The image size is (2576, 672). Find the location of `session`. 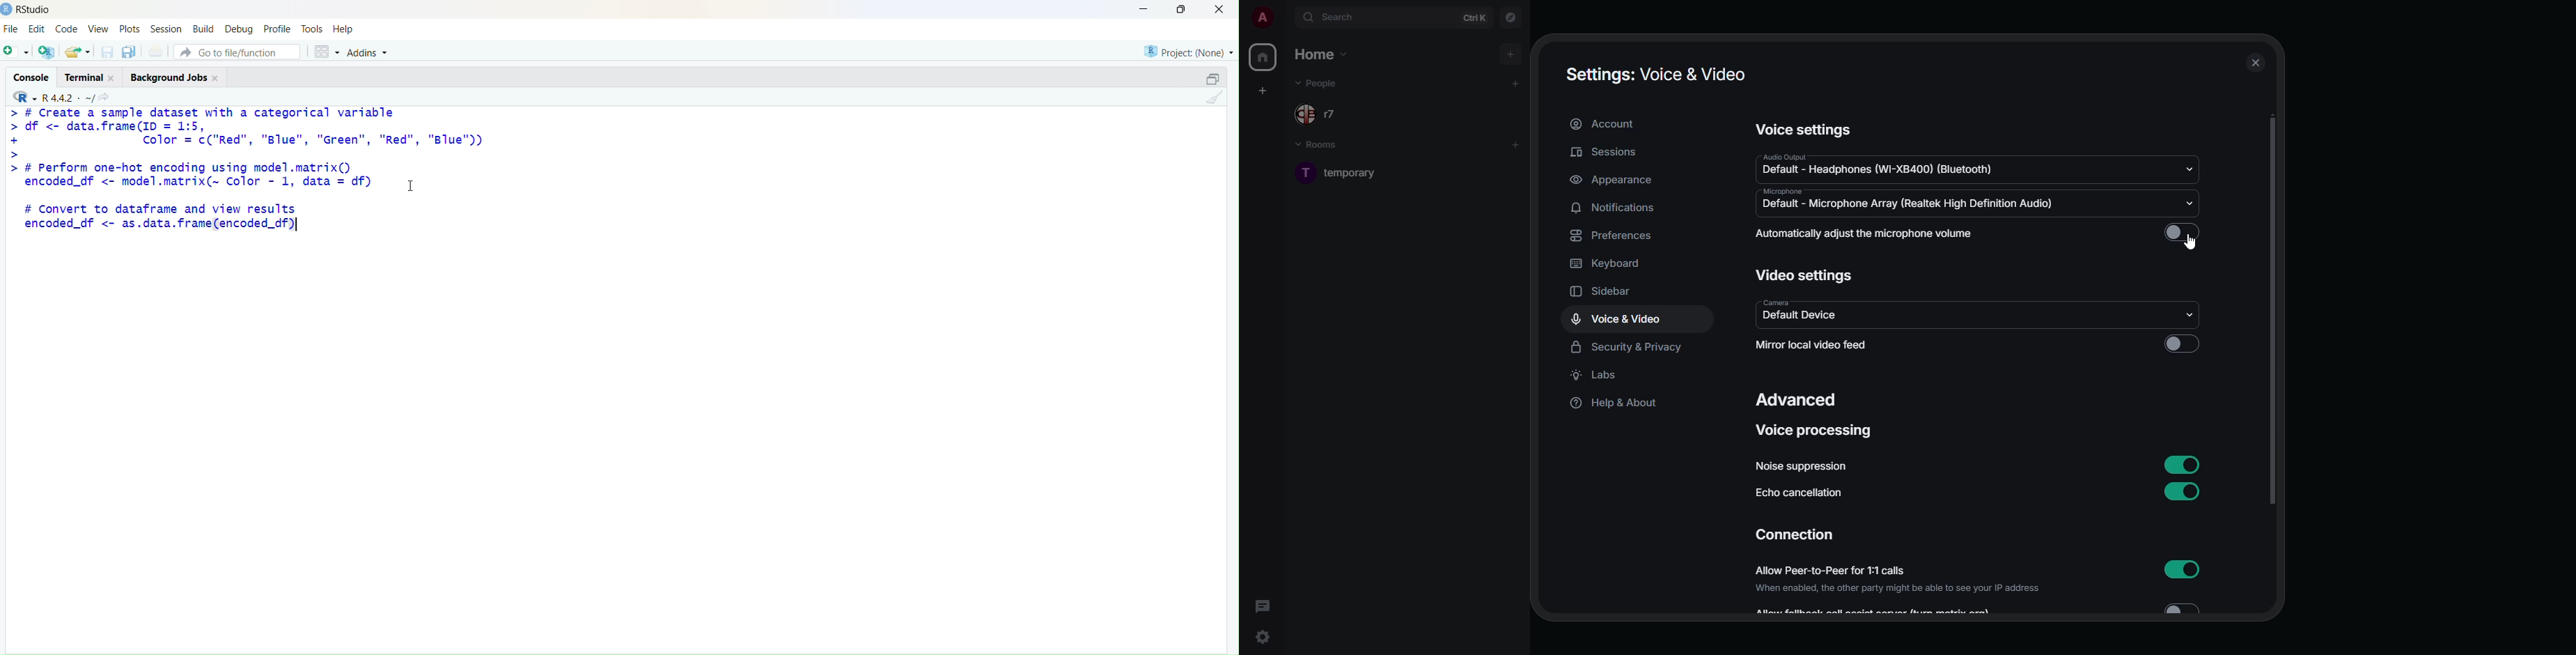

session is located at coordinates (167, 29).